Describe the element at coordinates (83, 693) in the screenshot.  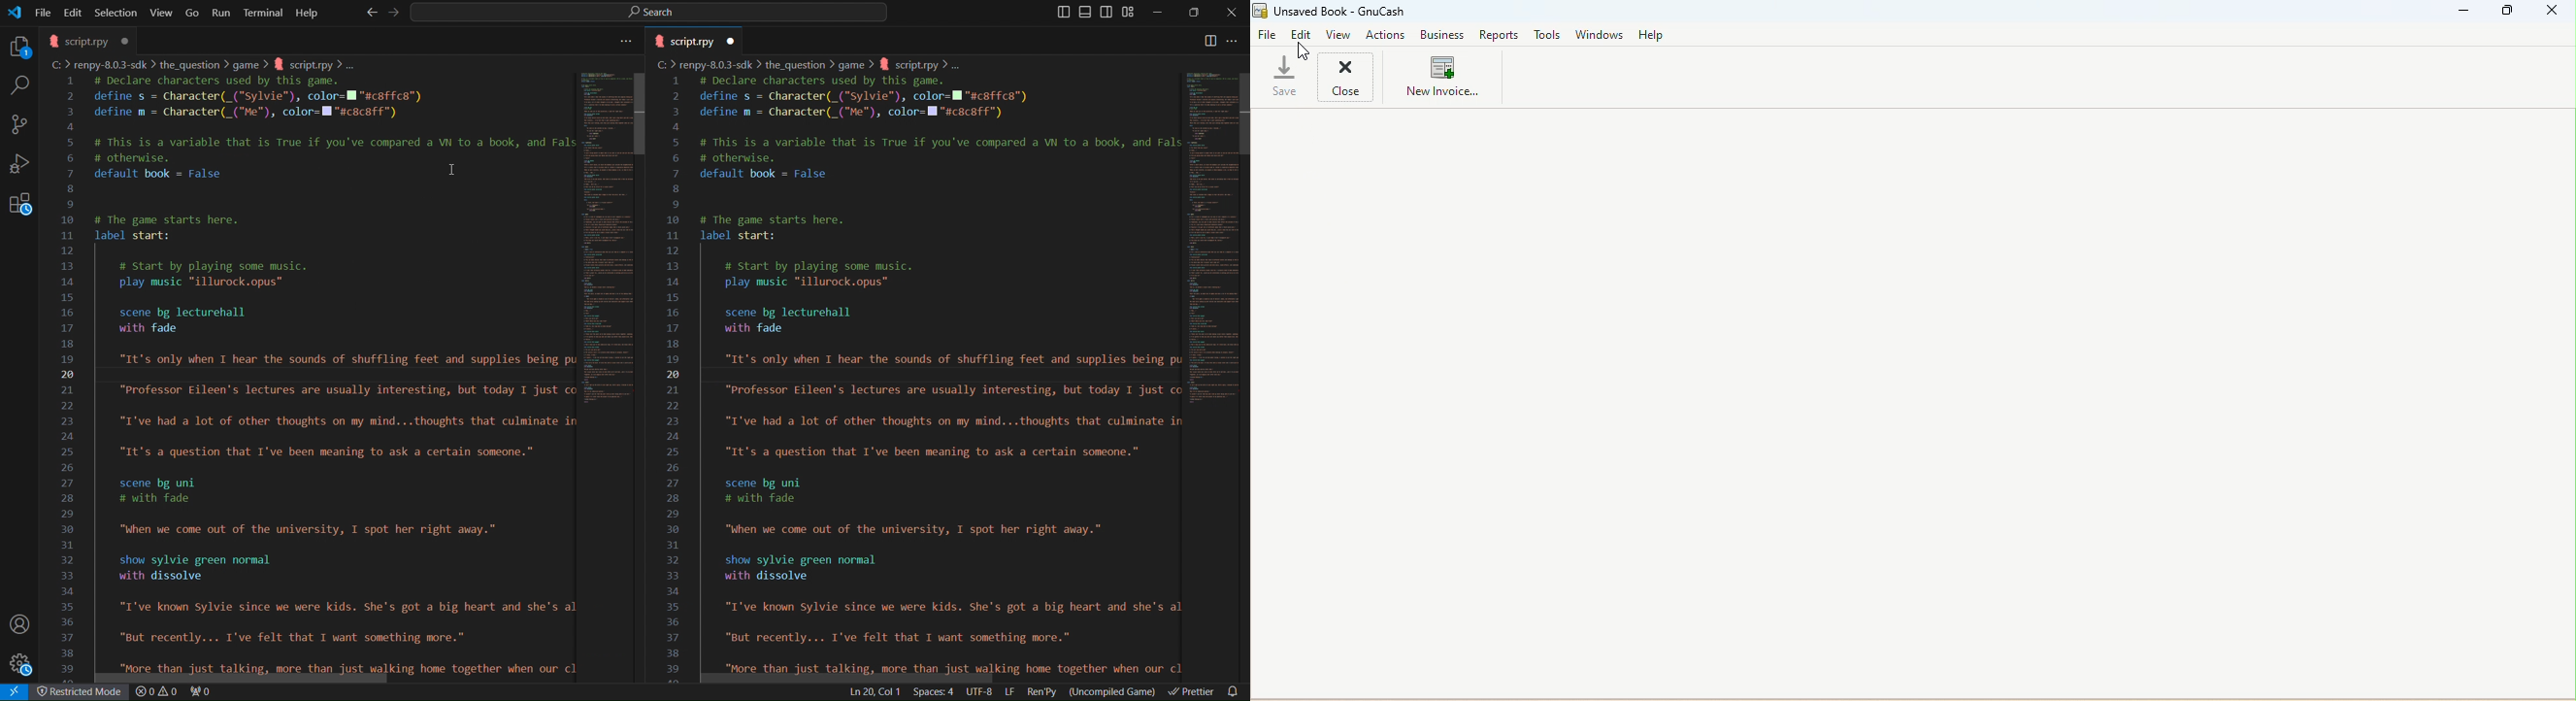
I see `Restricted Mode` at that location.